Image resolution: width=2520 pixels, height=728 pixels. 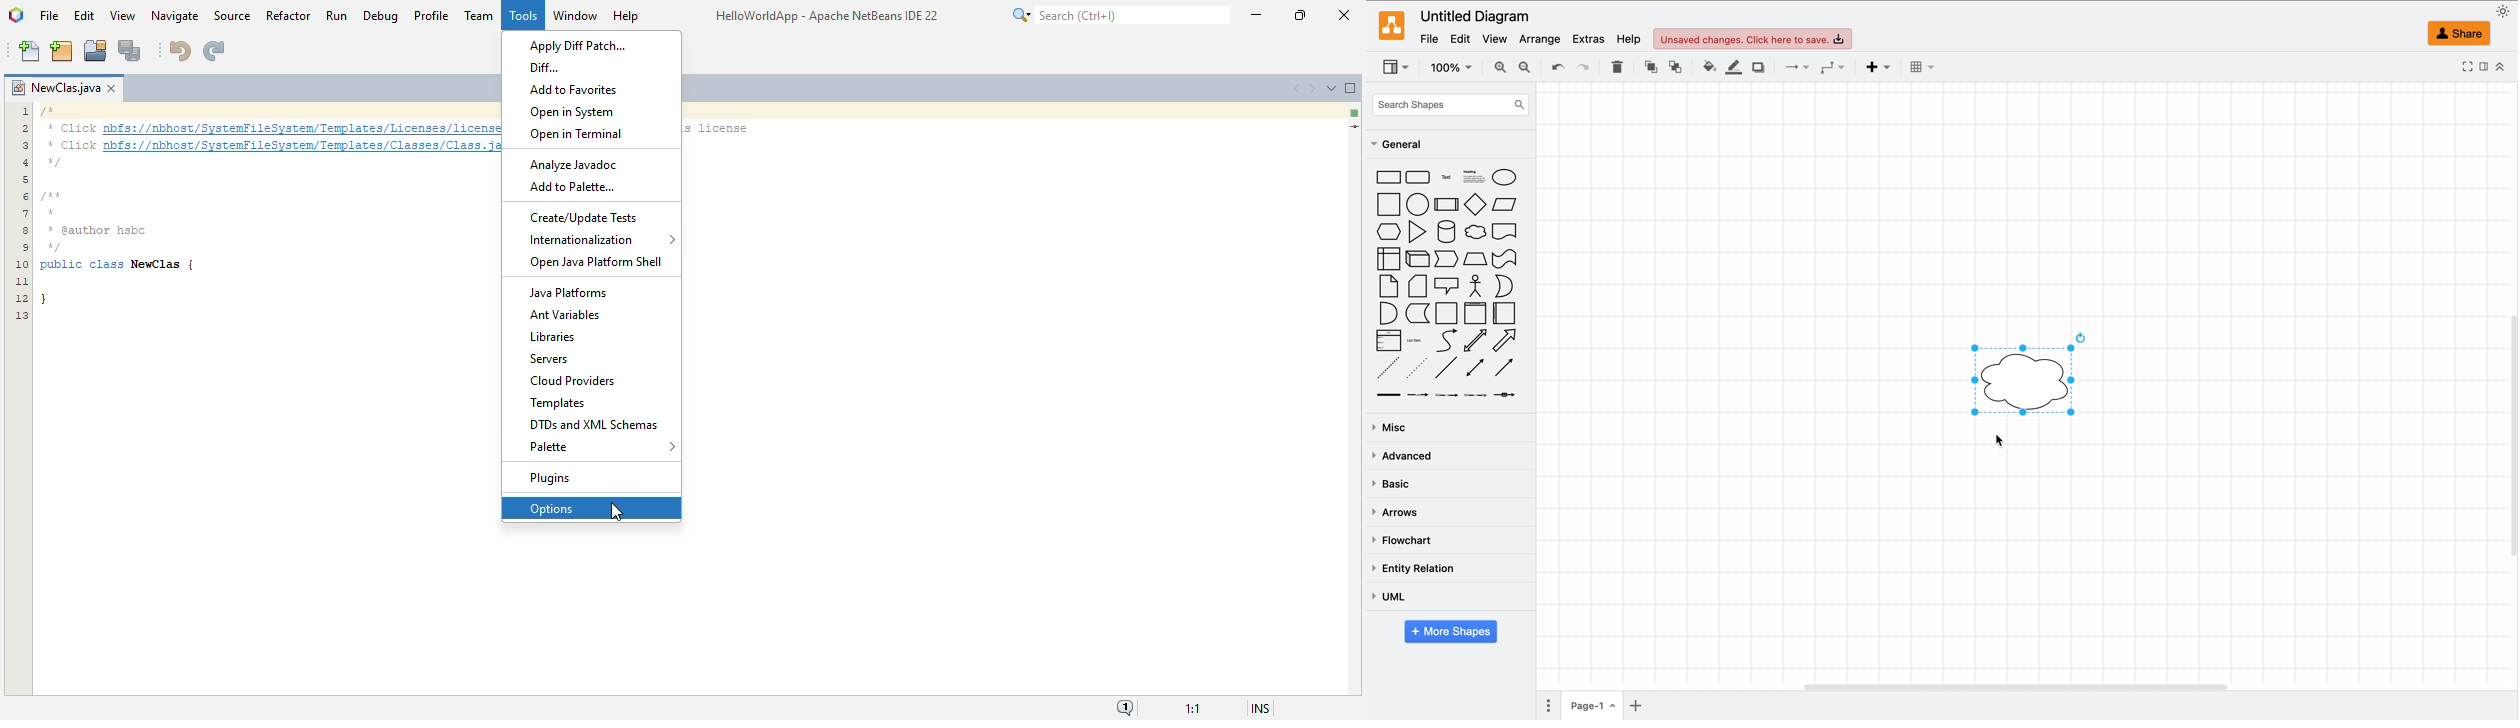 What do you see at coordinates (1920, 66) in the screenshot?
I see `table` at bounding box center [1920, 66].